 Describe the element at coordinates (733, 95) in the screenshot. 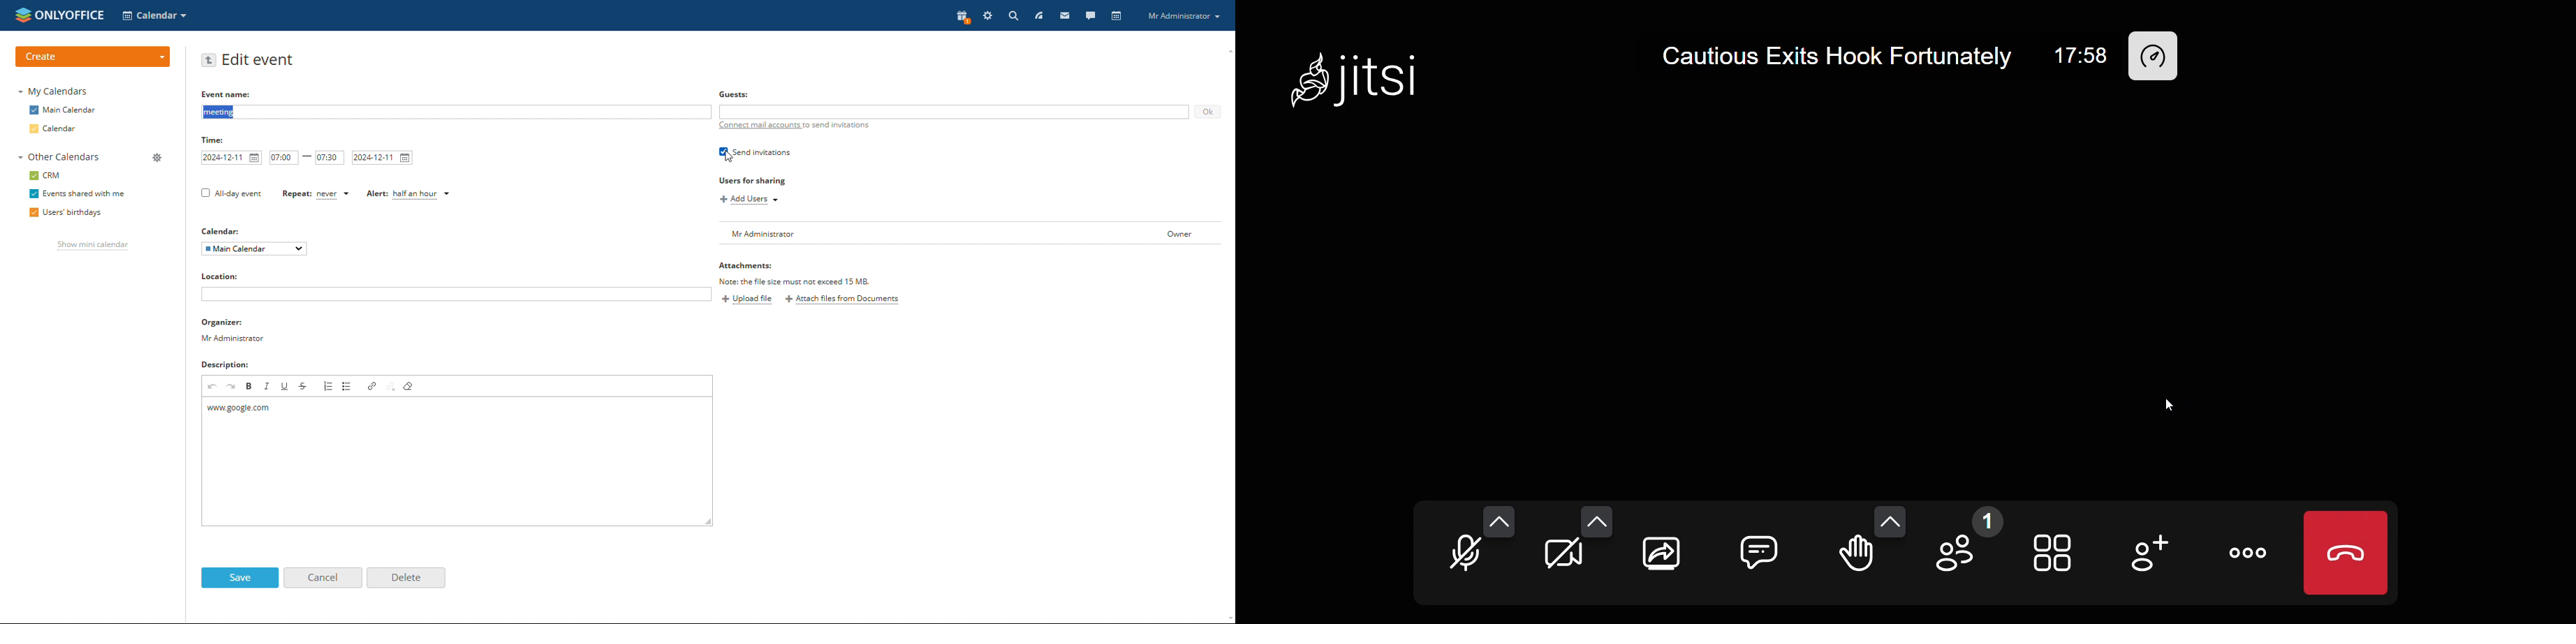

I see `` at that location.